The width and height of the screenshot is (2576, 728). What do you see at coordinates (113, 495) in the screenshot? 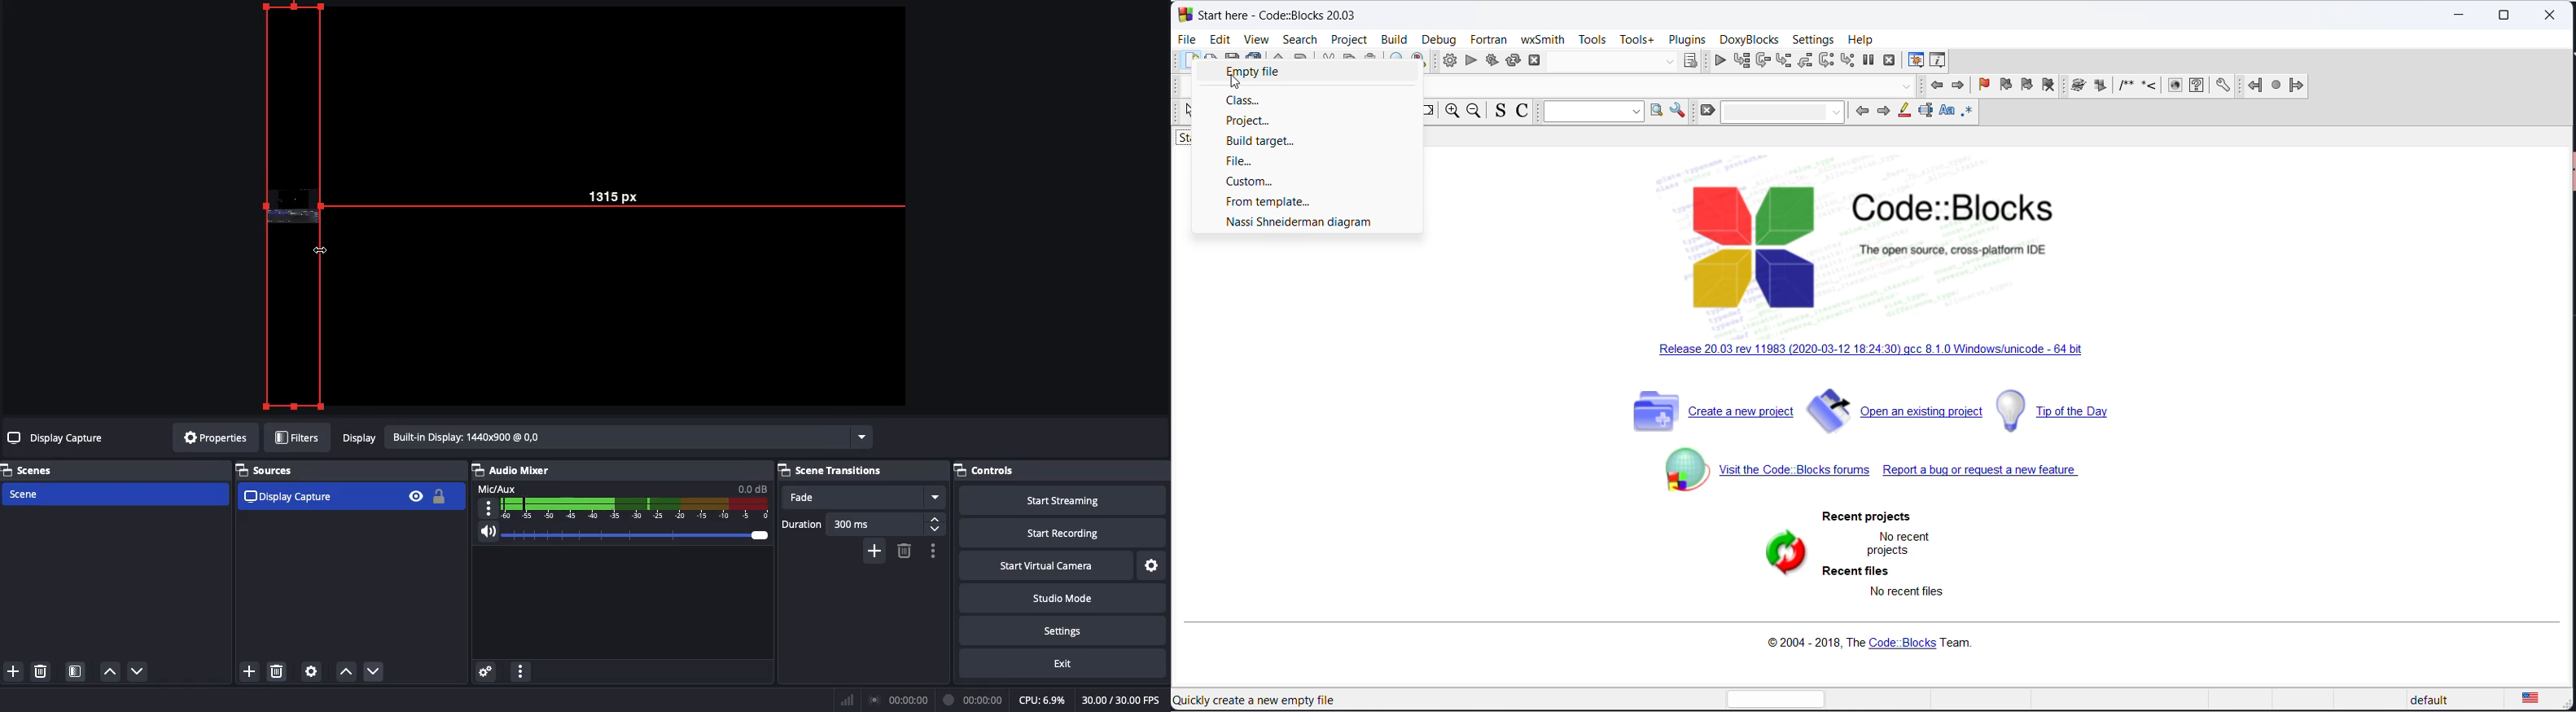
I see `Scene` at bounding box center [113, 495].